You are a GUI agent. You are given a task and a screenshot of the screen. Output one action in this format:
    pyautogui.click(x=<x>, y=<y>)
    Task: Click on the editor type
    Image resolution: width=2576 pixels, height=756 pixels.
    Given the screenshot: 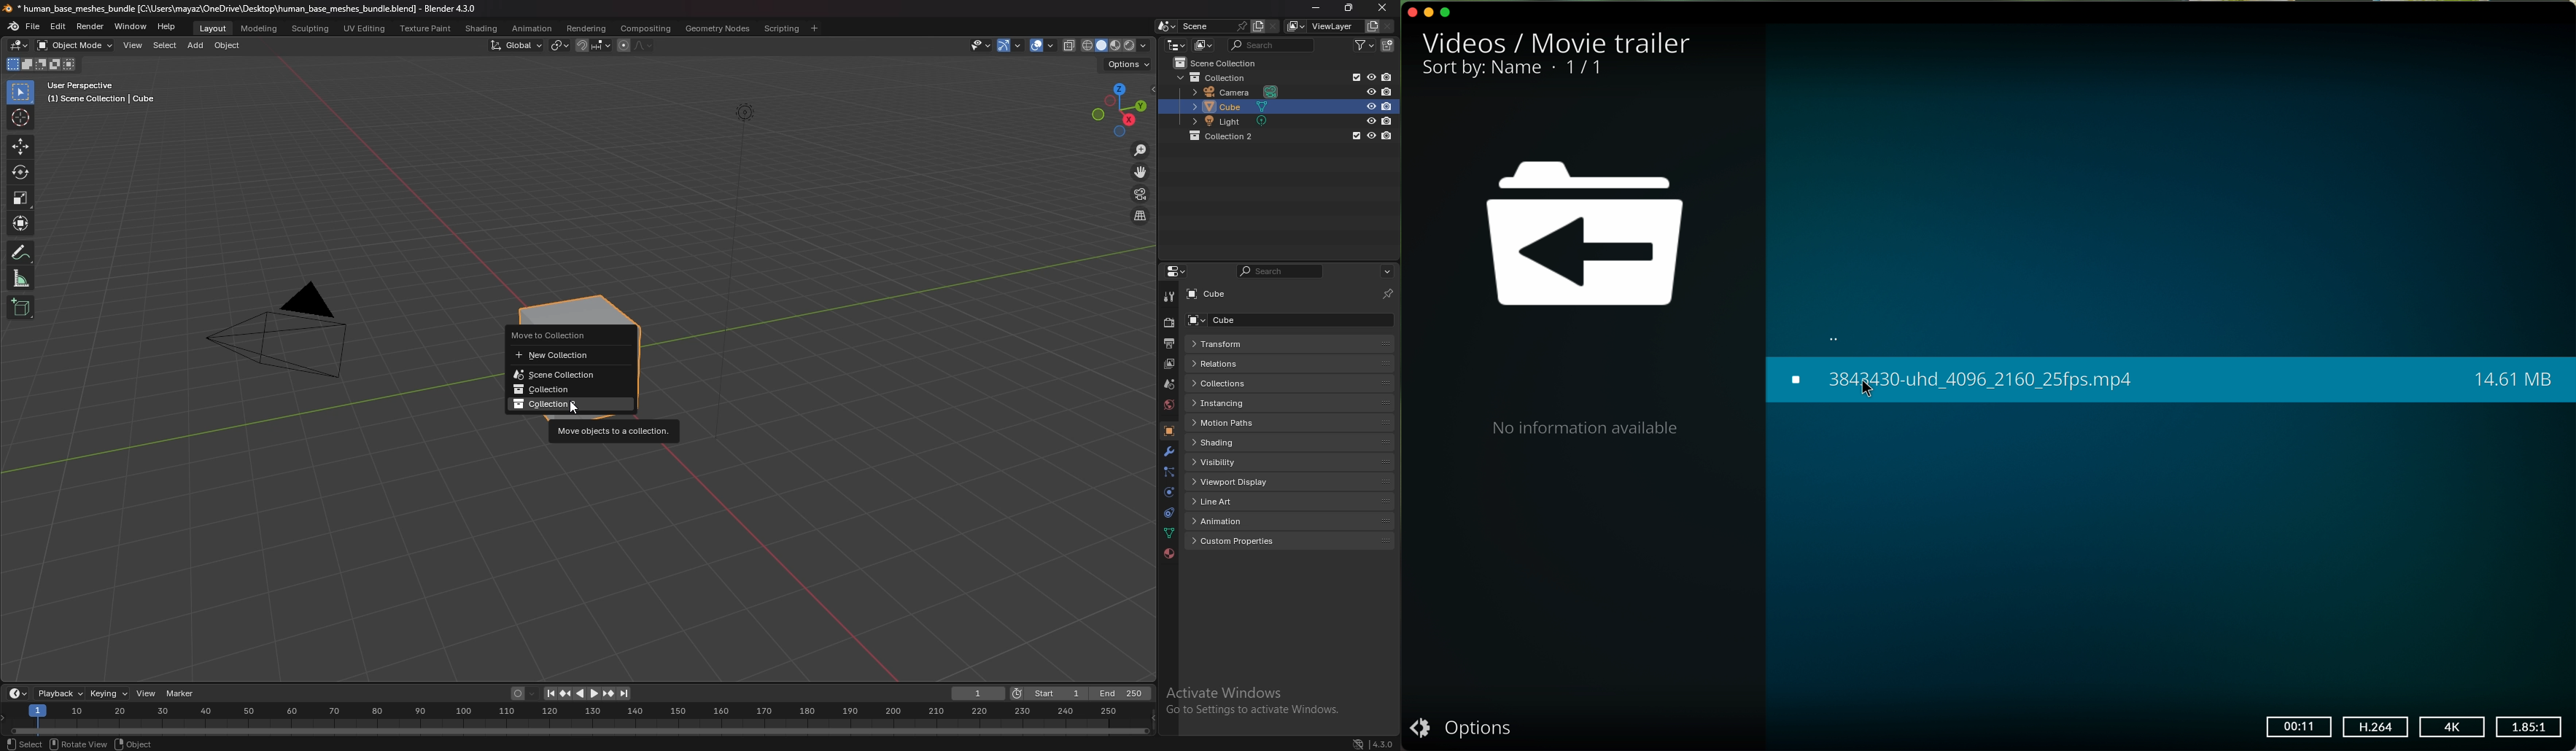 What is the action you would take?
    pyautogui.click(x=1176, y=44)
    